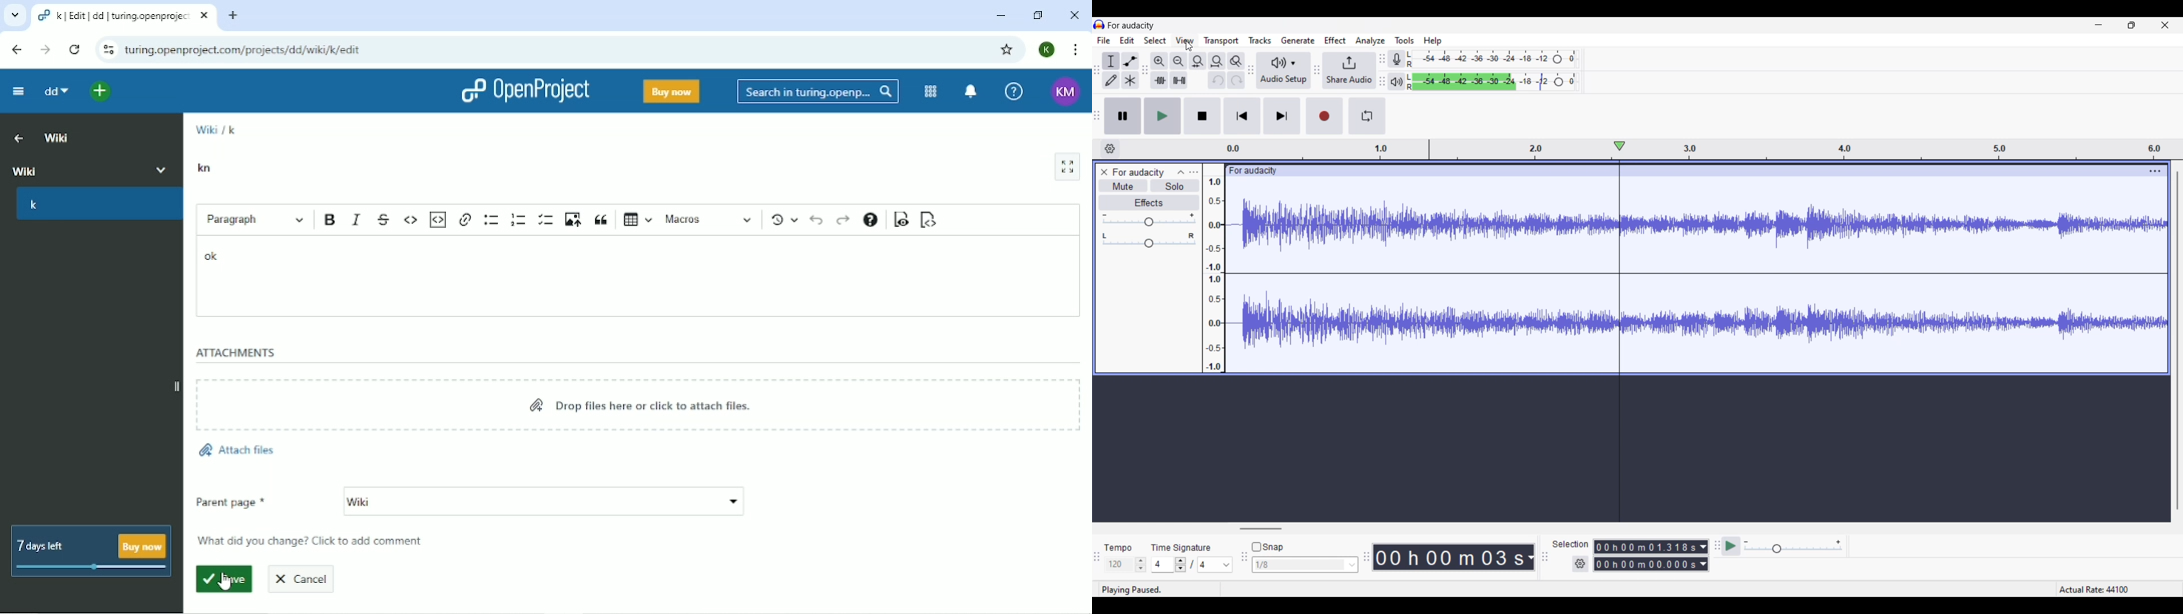  Describe the element at coordinates (1181, 172) in the screenshot. I see `Collapse` at that location.